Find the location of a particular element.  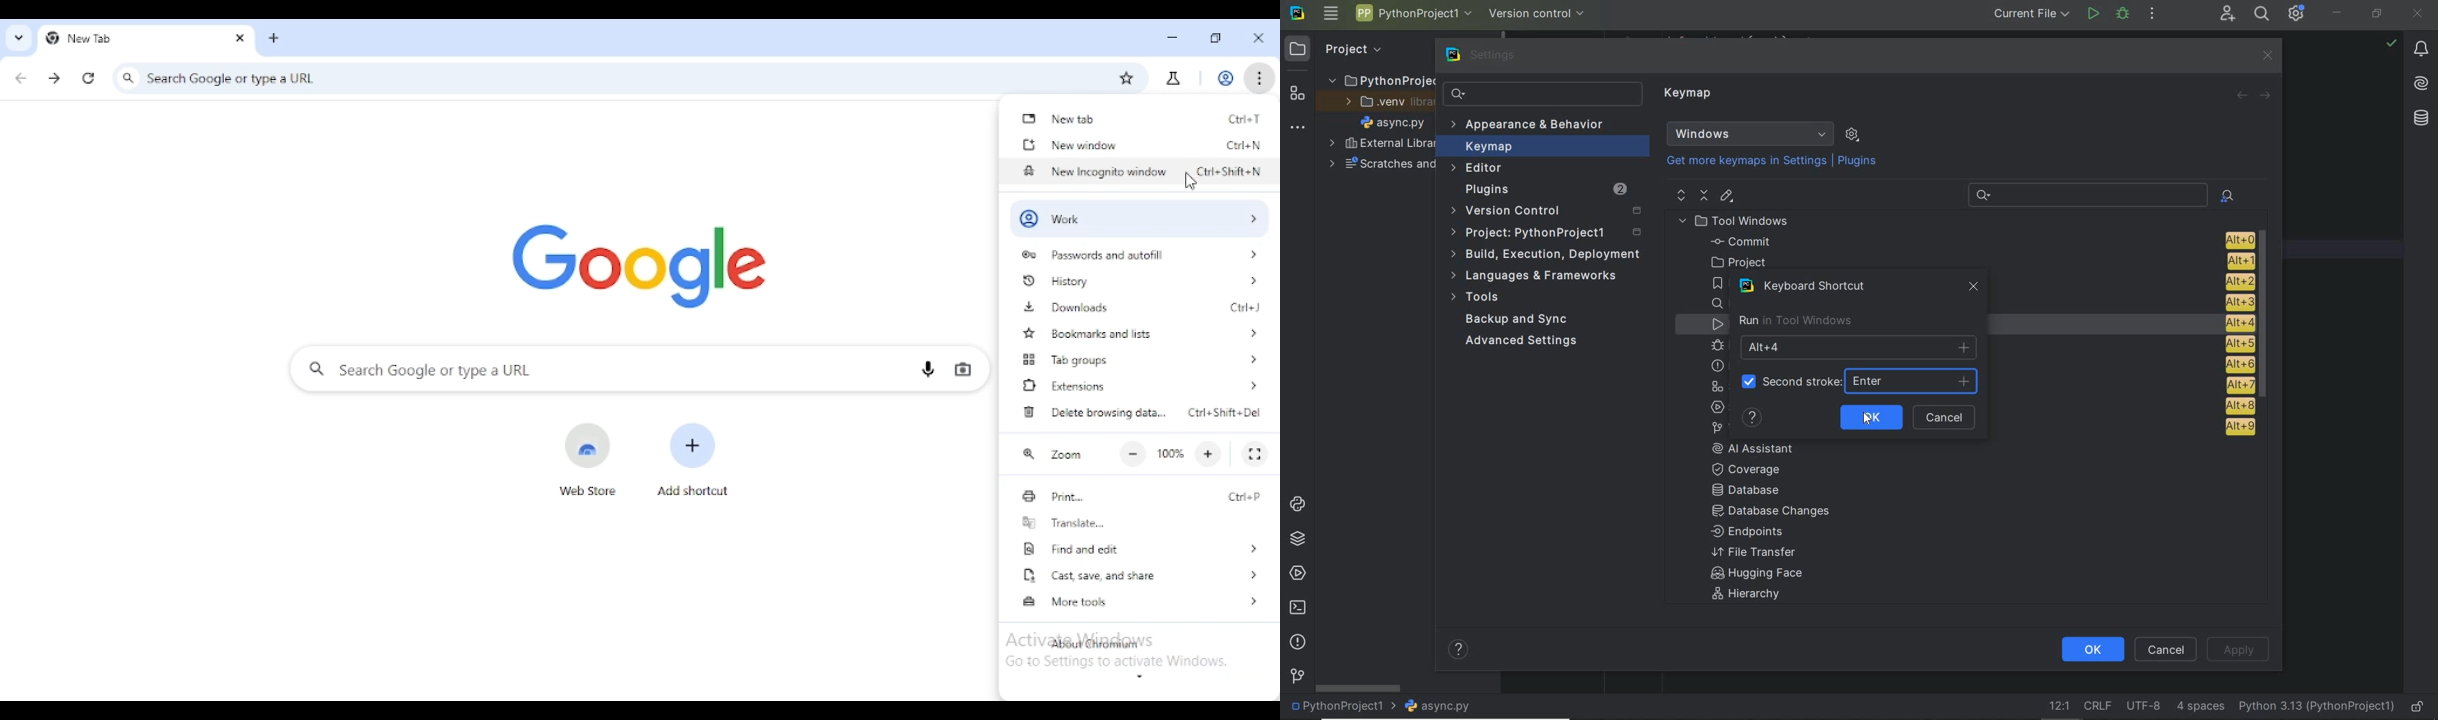

click to go back is located at coordinates (20, 77).